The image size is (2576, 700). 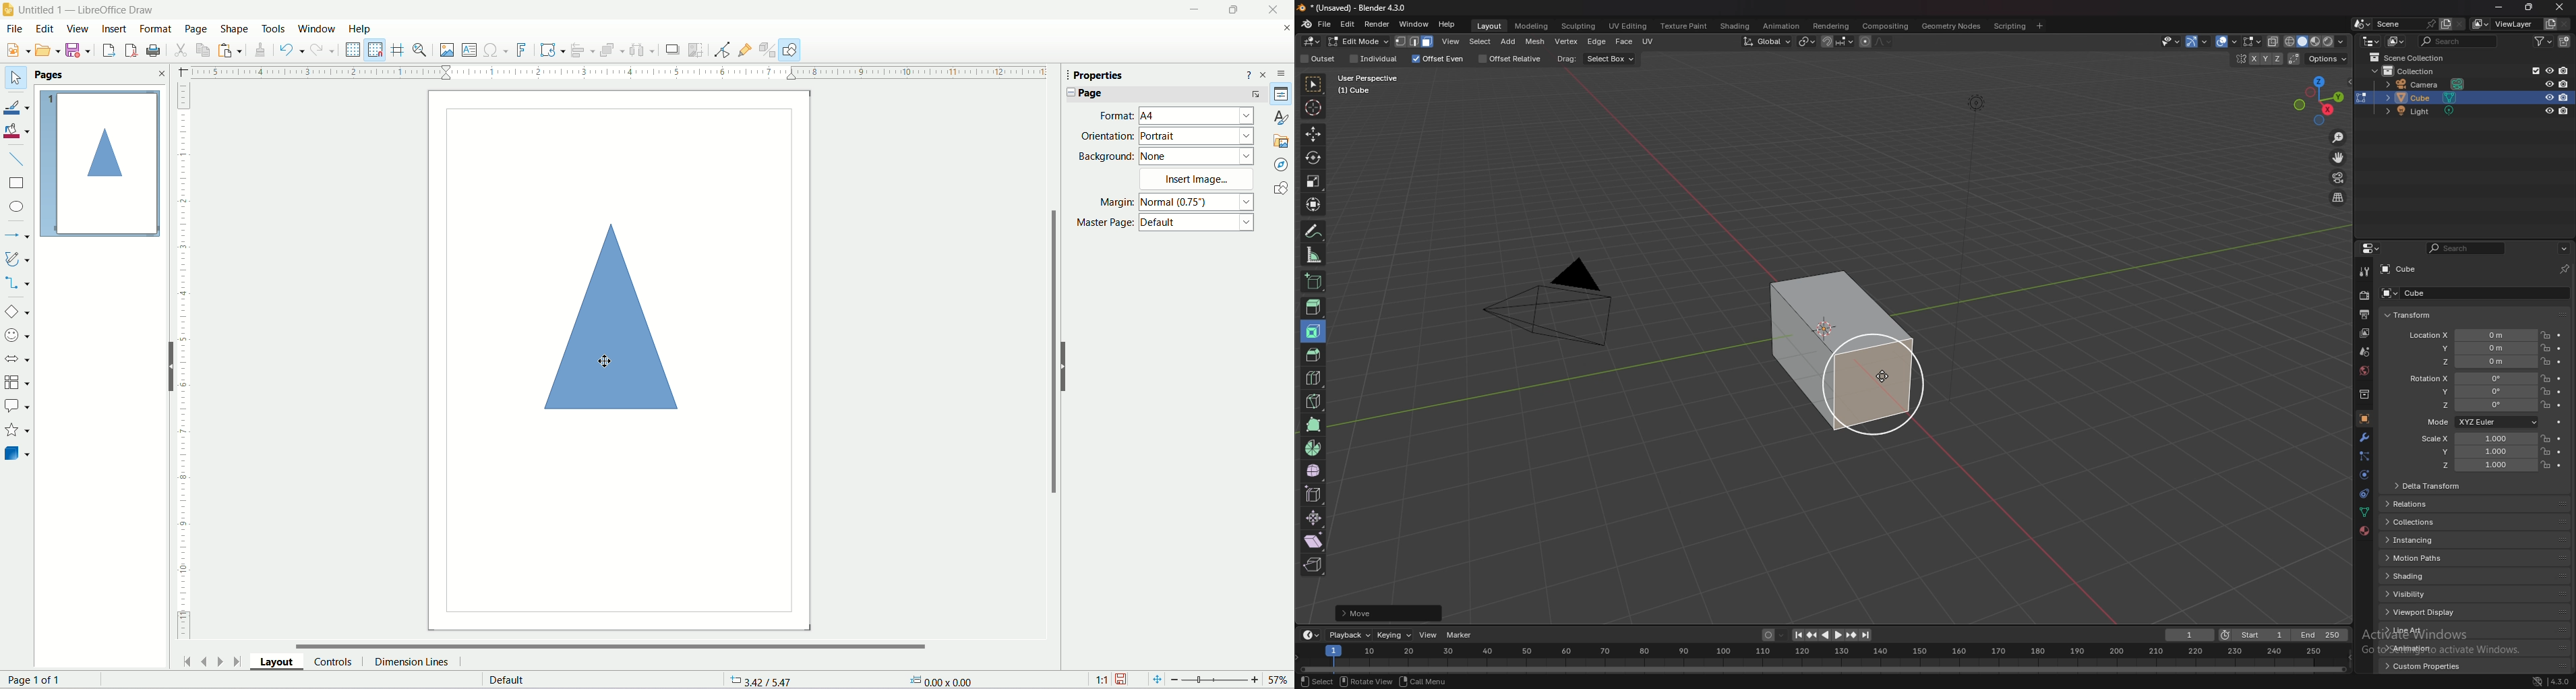 I want to click on search, so click(x=2458, y=41).